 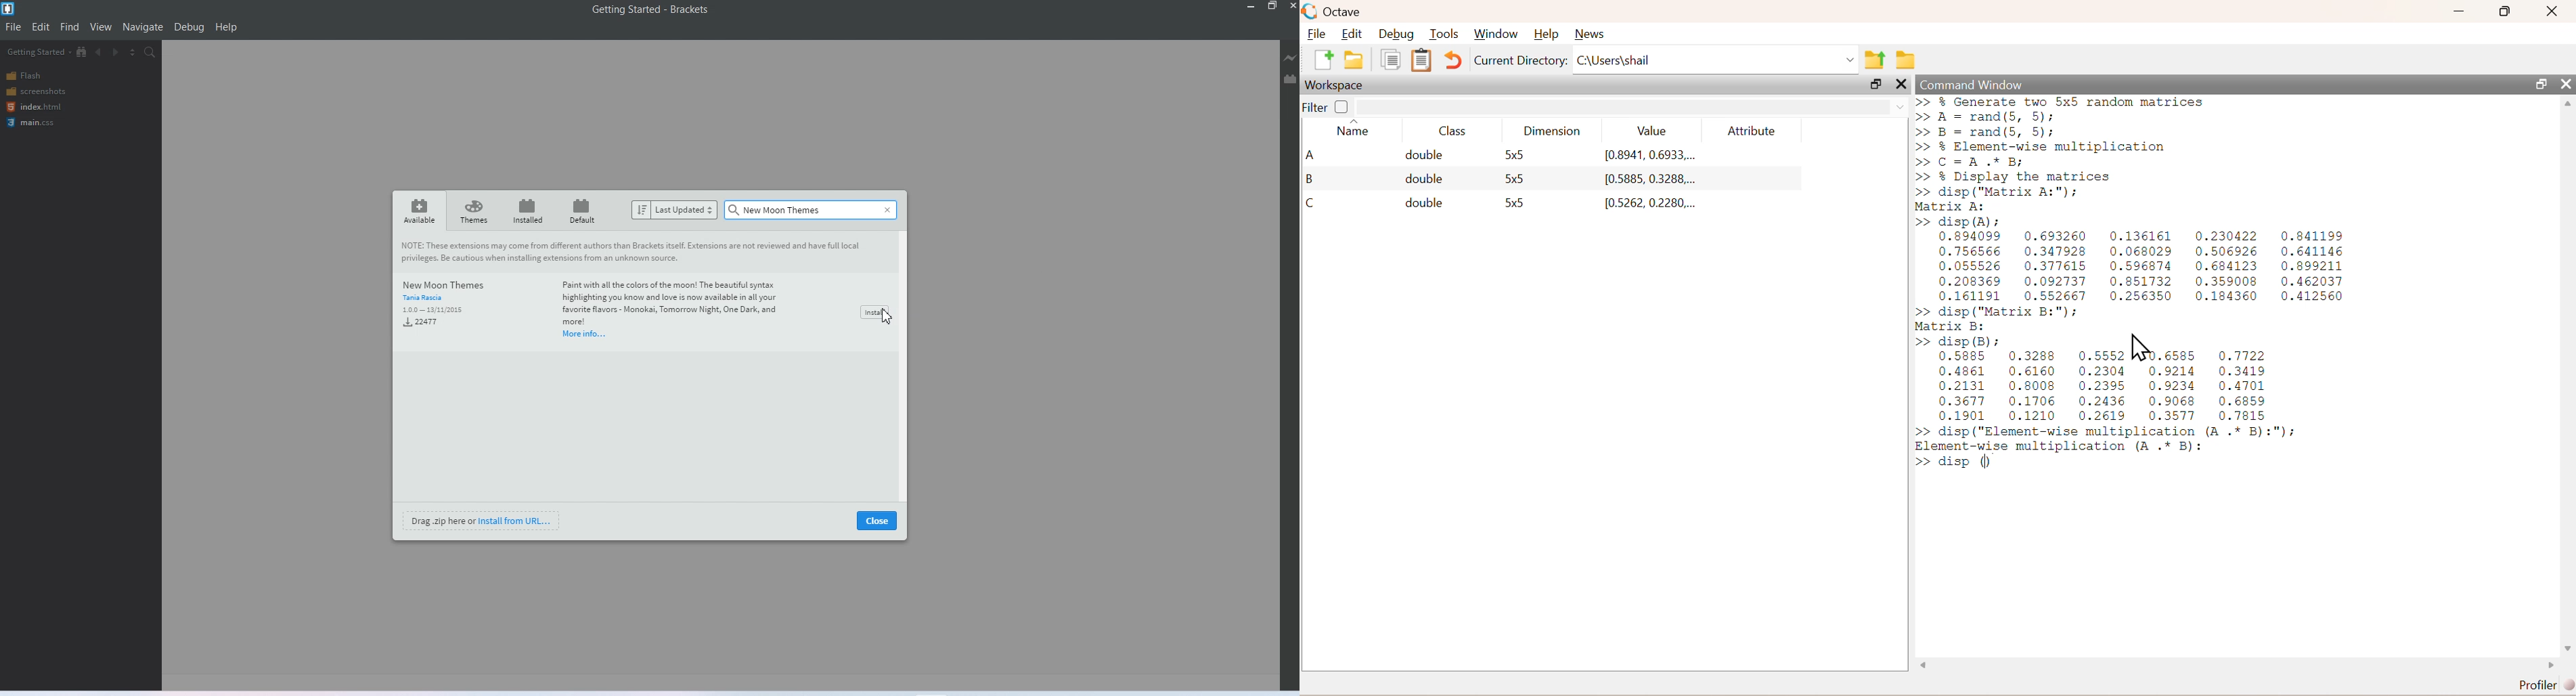 What do you see at coordinates (443, 304) in the screenshot?
I see `New Moon Themes
Tora Racin

100 13/32015
Lem` at bounding box center [443, 304].